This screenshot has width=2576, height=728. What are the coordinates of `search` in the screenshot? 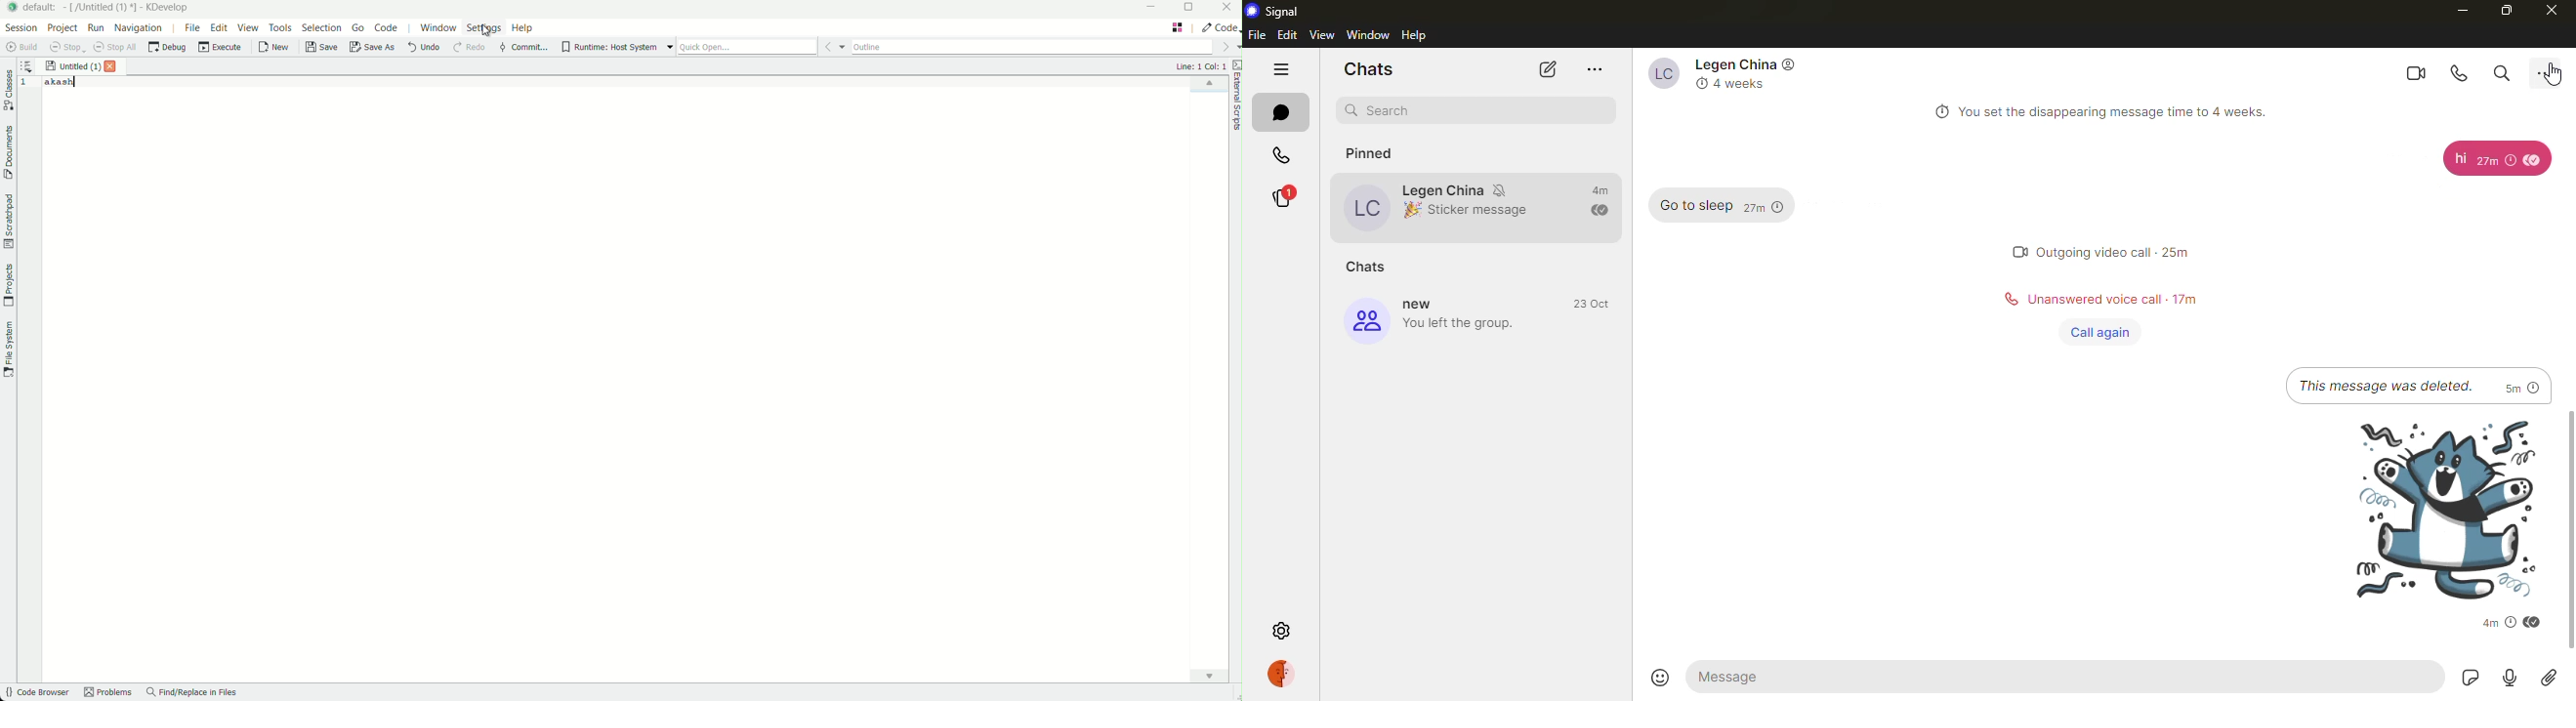 It's located at (2501, 70).